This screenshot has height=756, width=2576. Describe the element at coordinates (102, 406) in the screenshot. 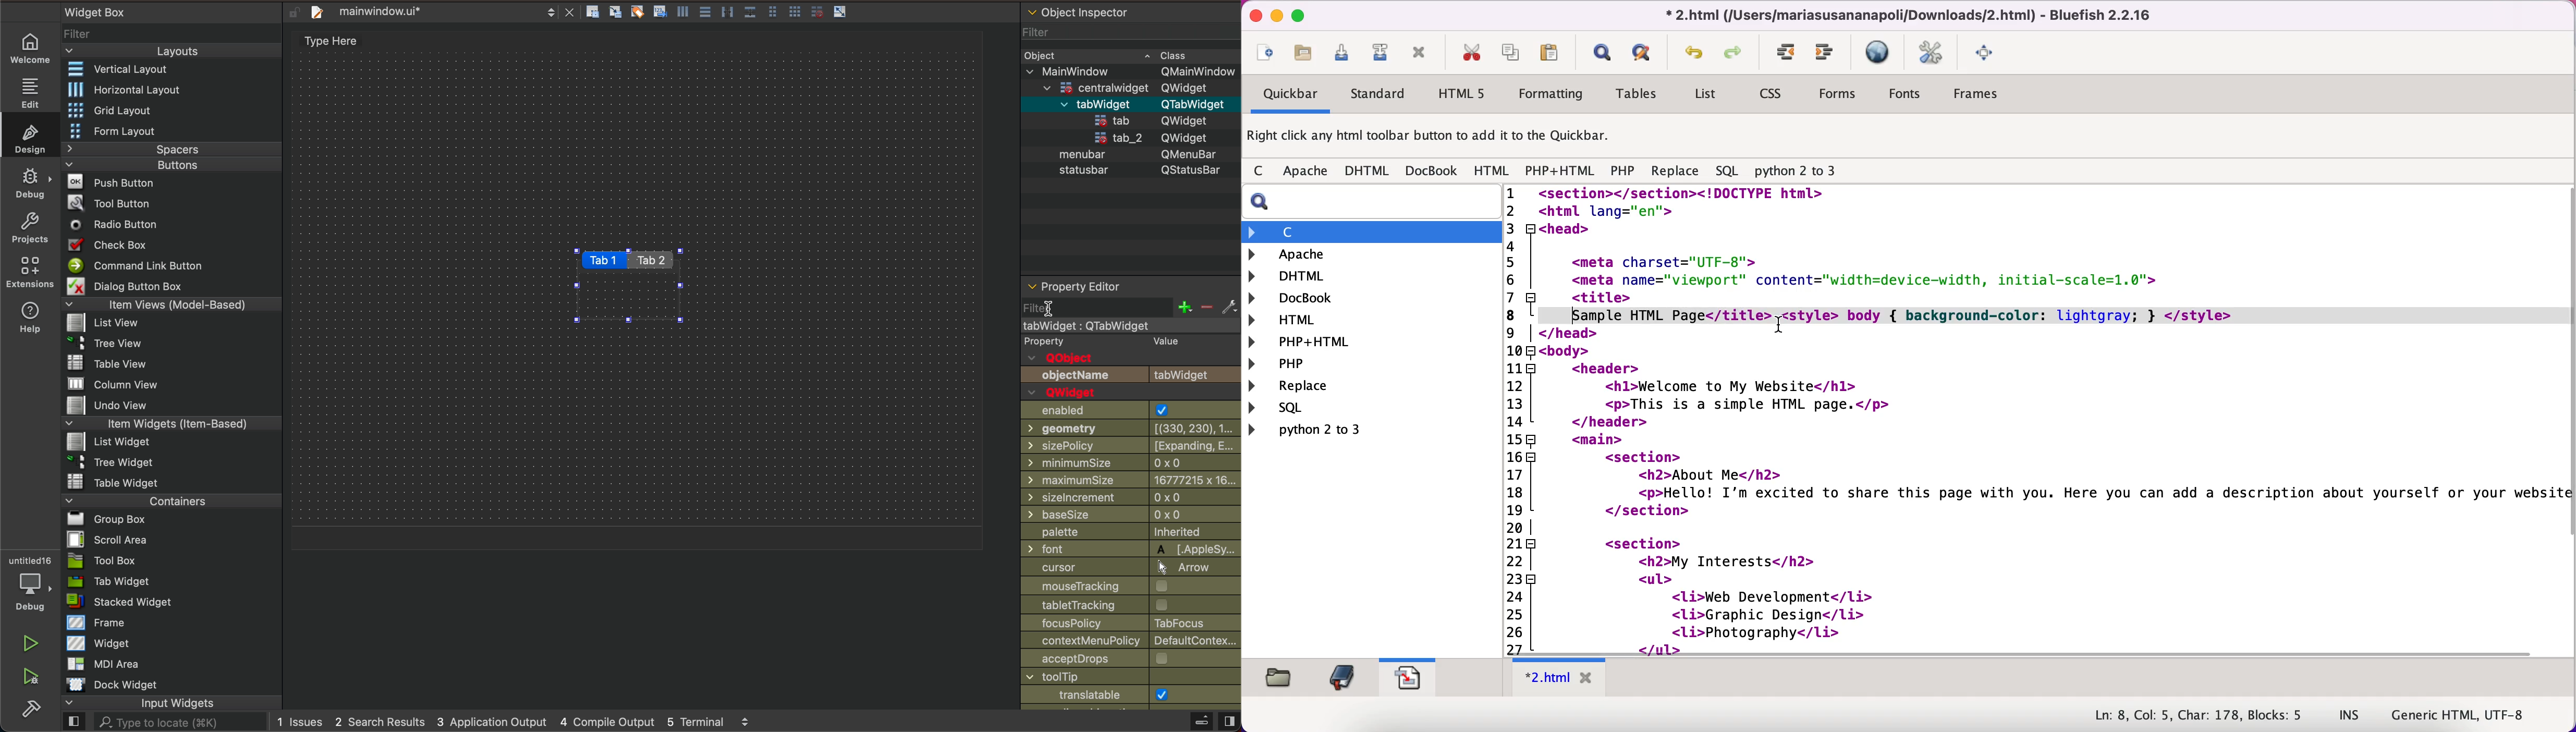

I see `Undo View` at that location.